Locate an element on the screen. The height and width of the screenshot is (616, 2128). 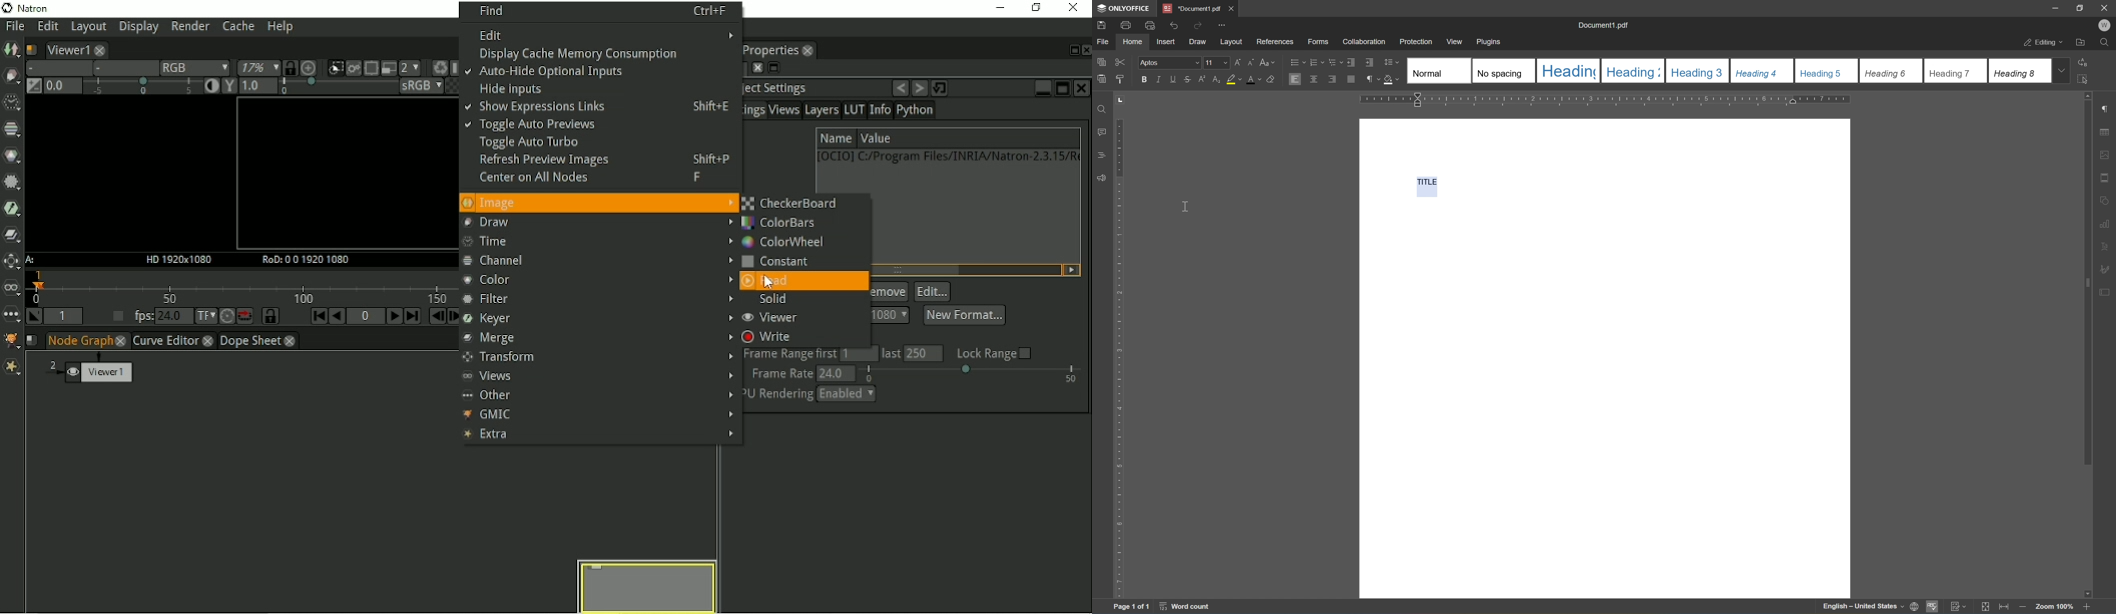
find is located at coordinates (2108, 42).